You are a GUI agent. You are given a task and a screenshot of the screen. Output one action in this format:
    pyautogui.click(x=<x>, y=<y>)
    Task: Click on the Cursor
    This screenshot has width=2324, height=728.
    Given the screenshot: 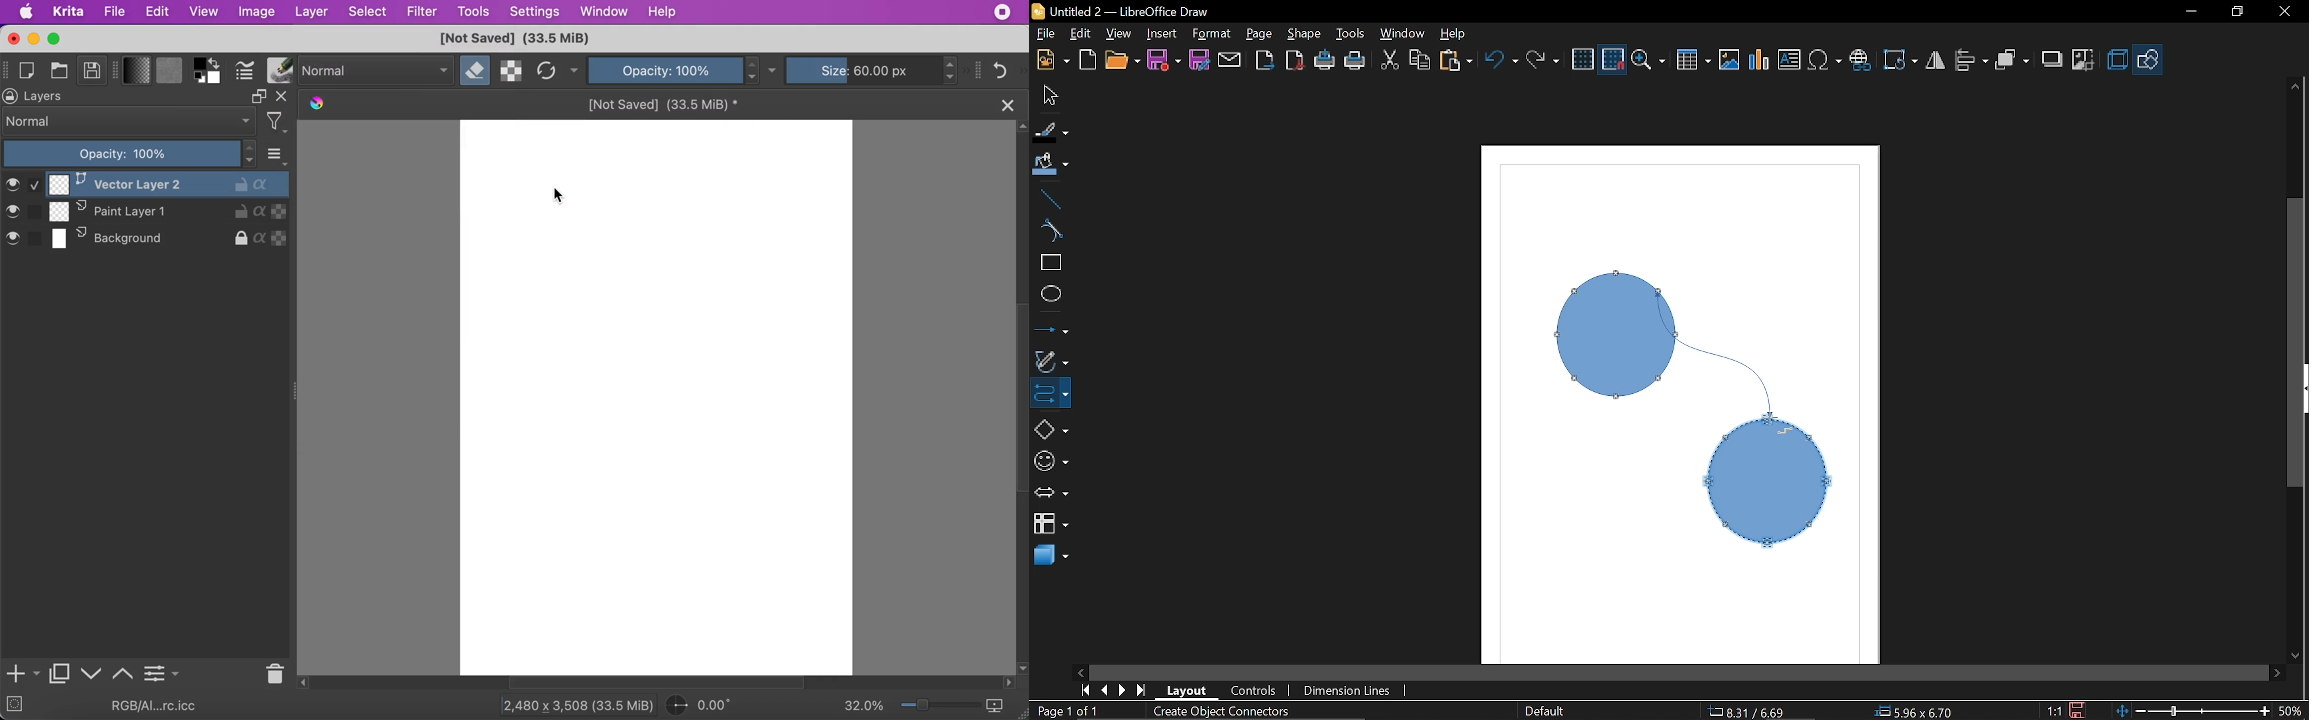 What is the action you would take?
    pyautogui.click(x=1783, y=432)
    